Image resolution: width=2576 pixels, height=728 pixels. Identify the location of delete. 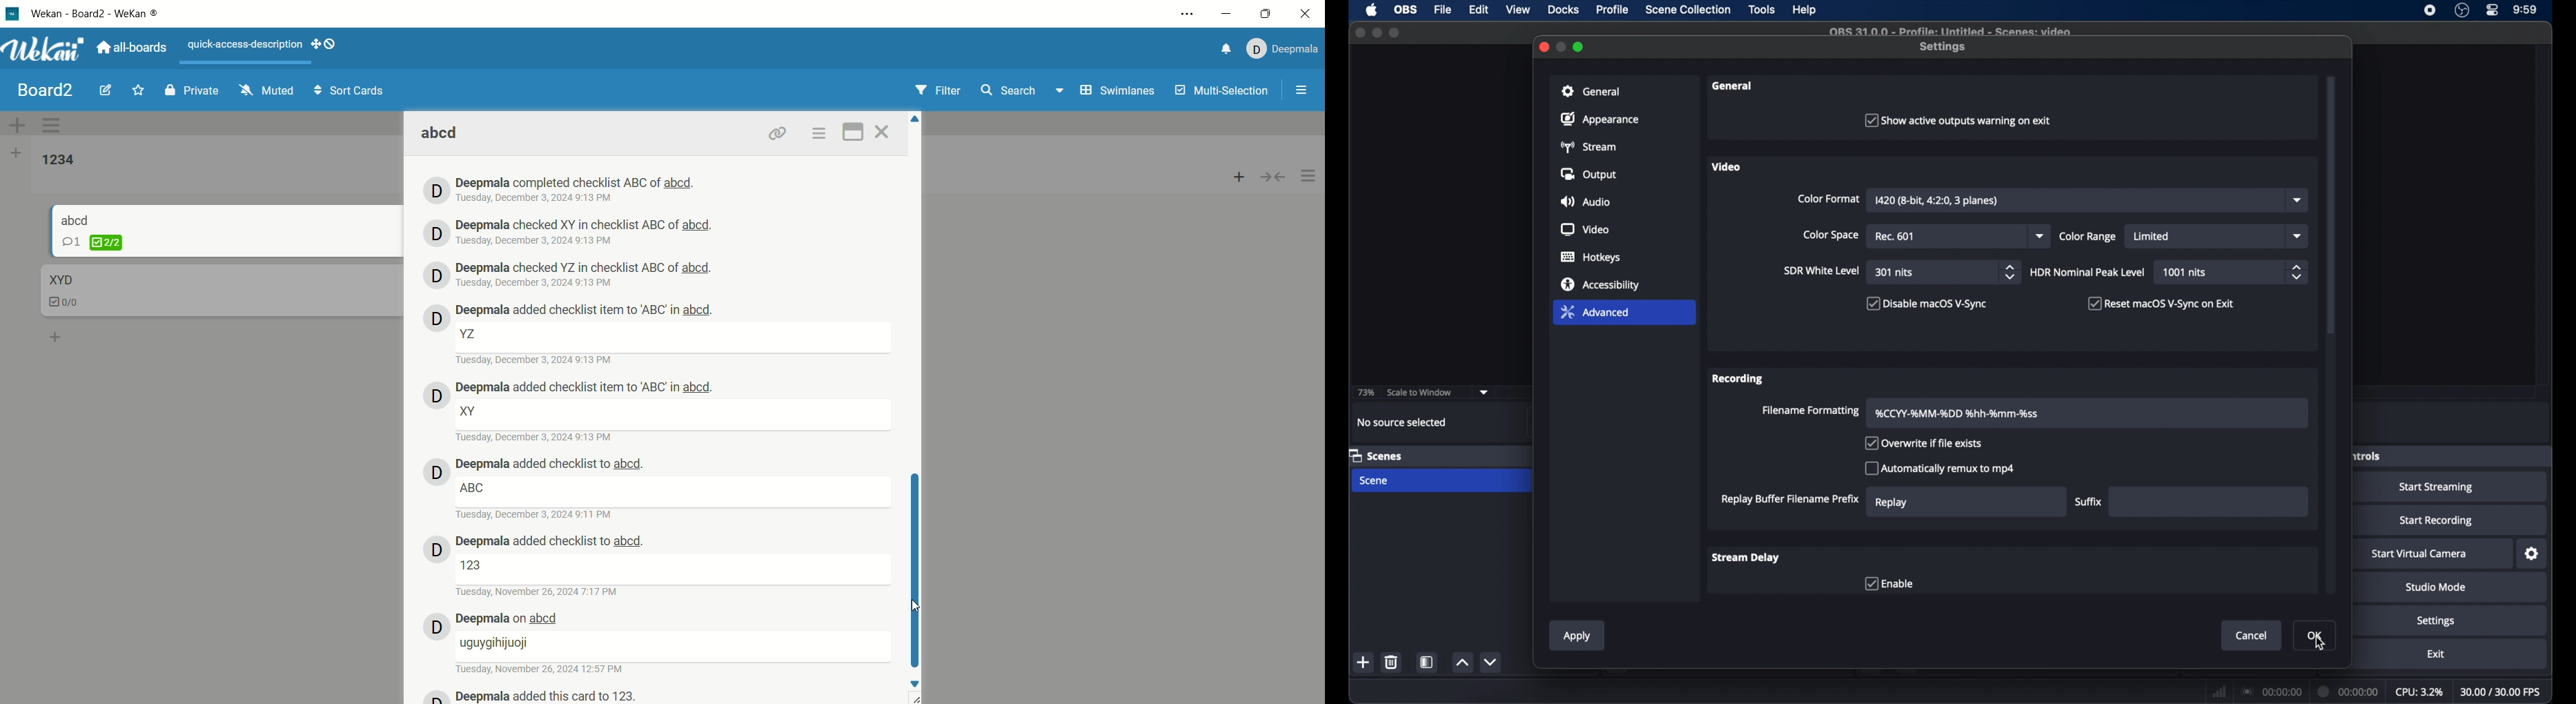
(1391, 662).